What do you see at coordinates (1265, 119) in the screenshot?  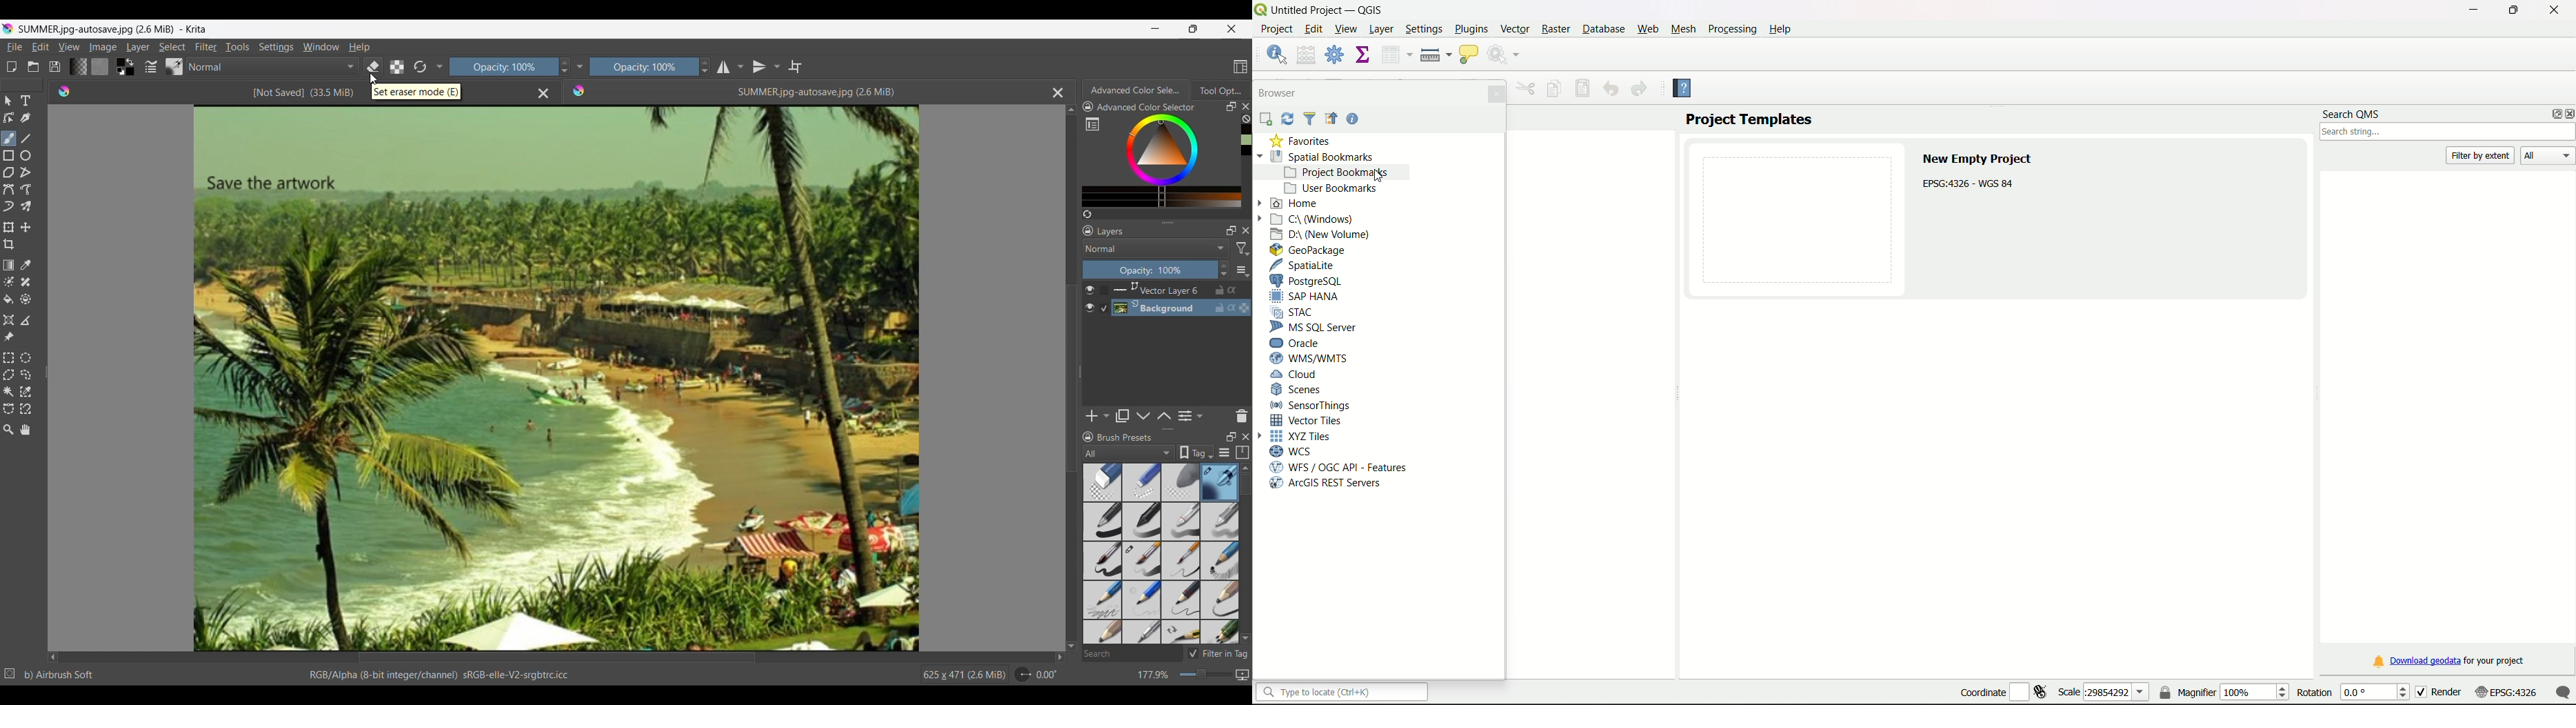 I see `add` at bounding box center [1265, 119].